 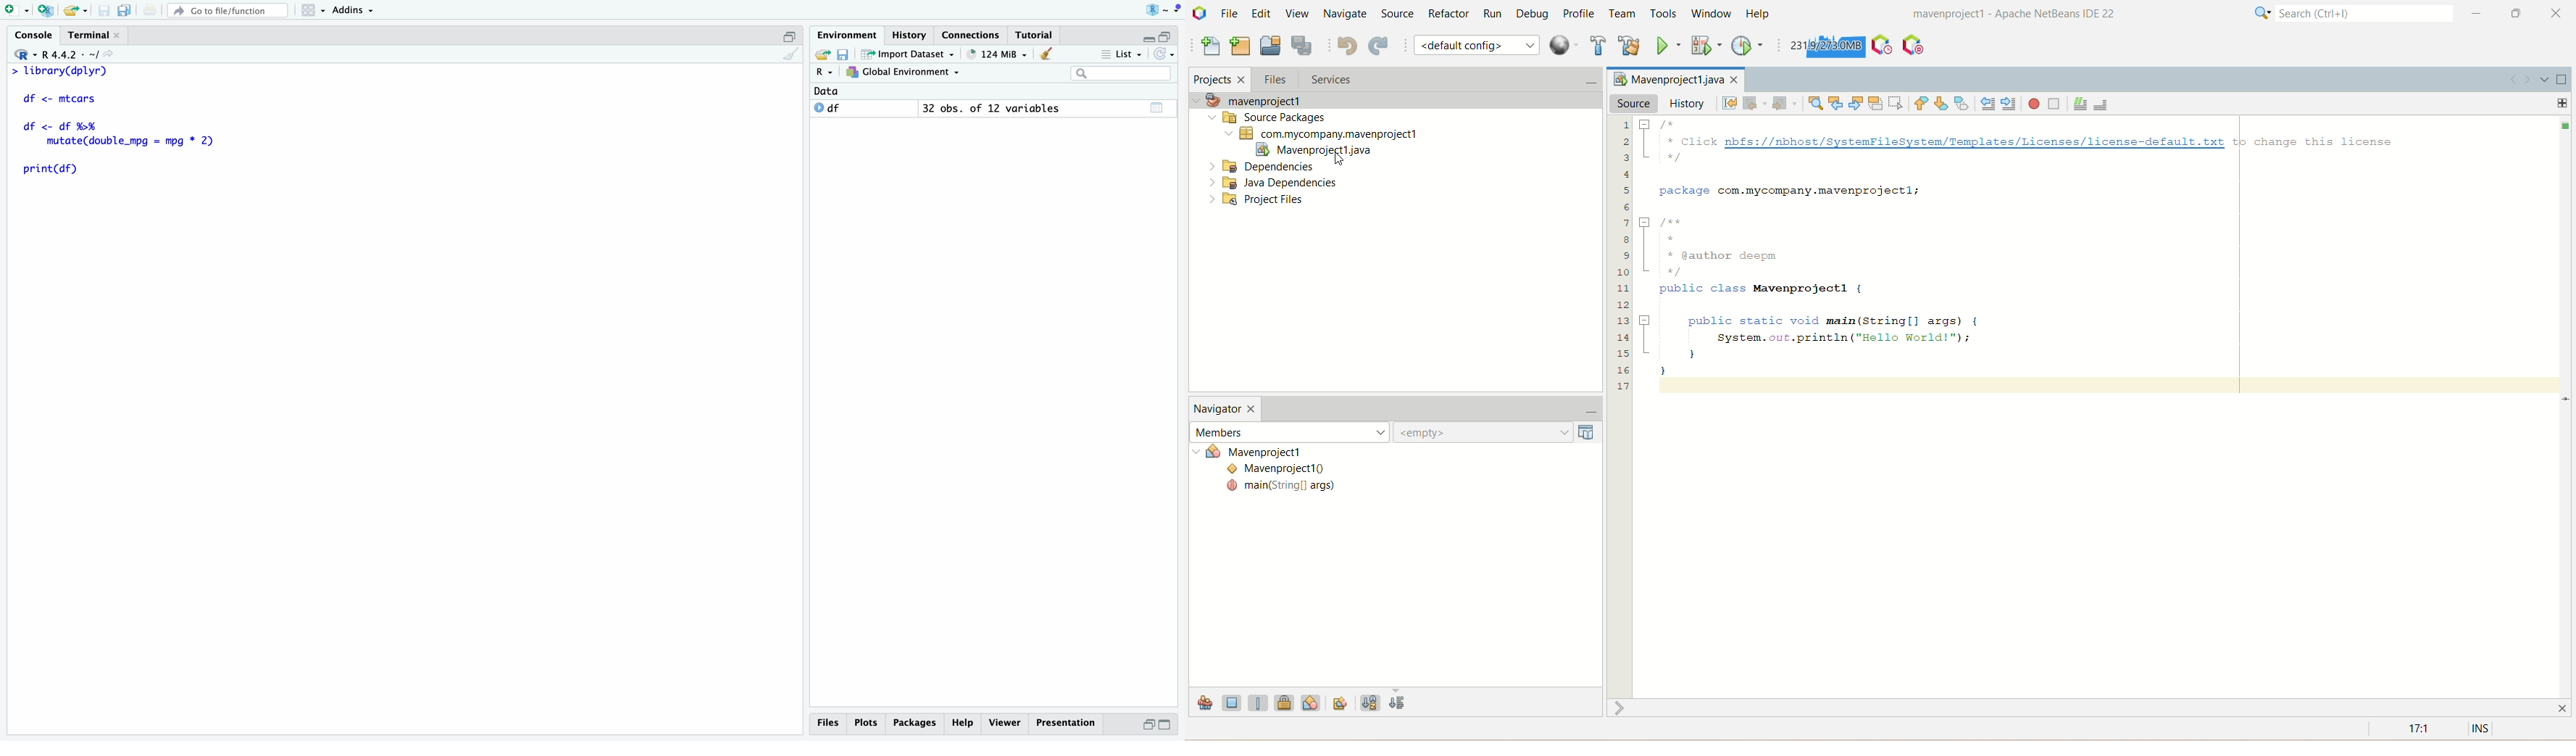 I want to click on Import datasets, so click(x=909, y=54).